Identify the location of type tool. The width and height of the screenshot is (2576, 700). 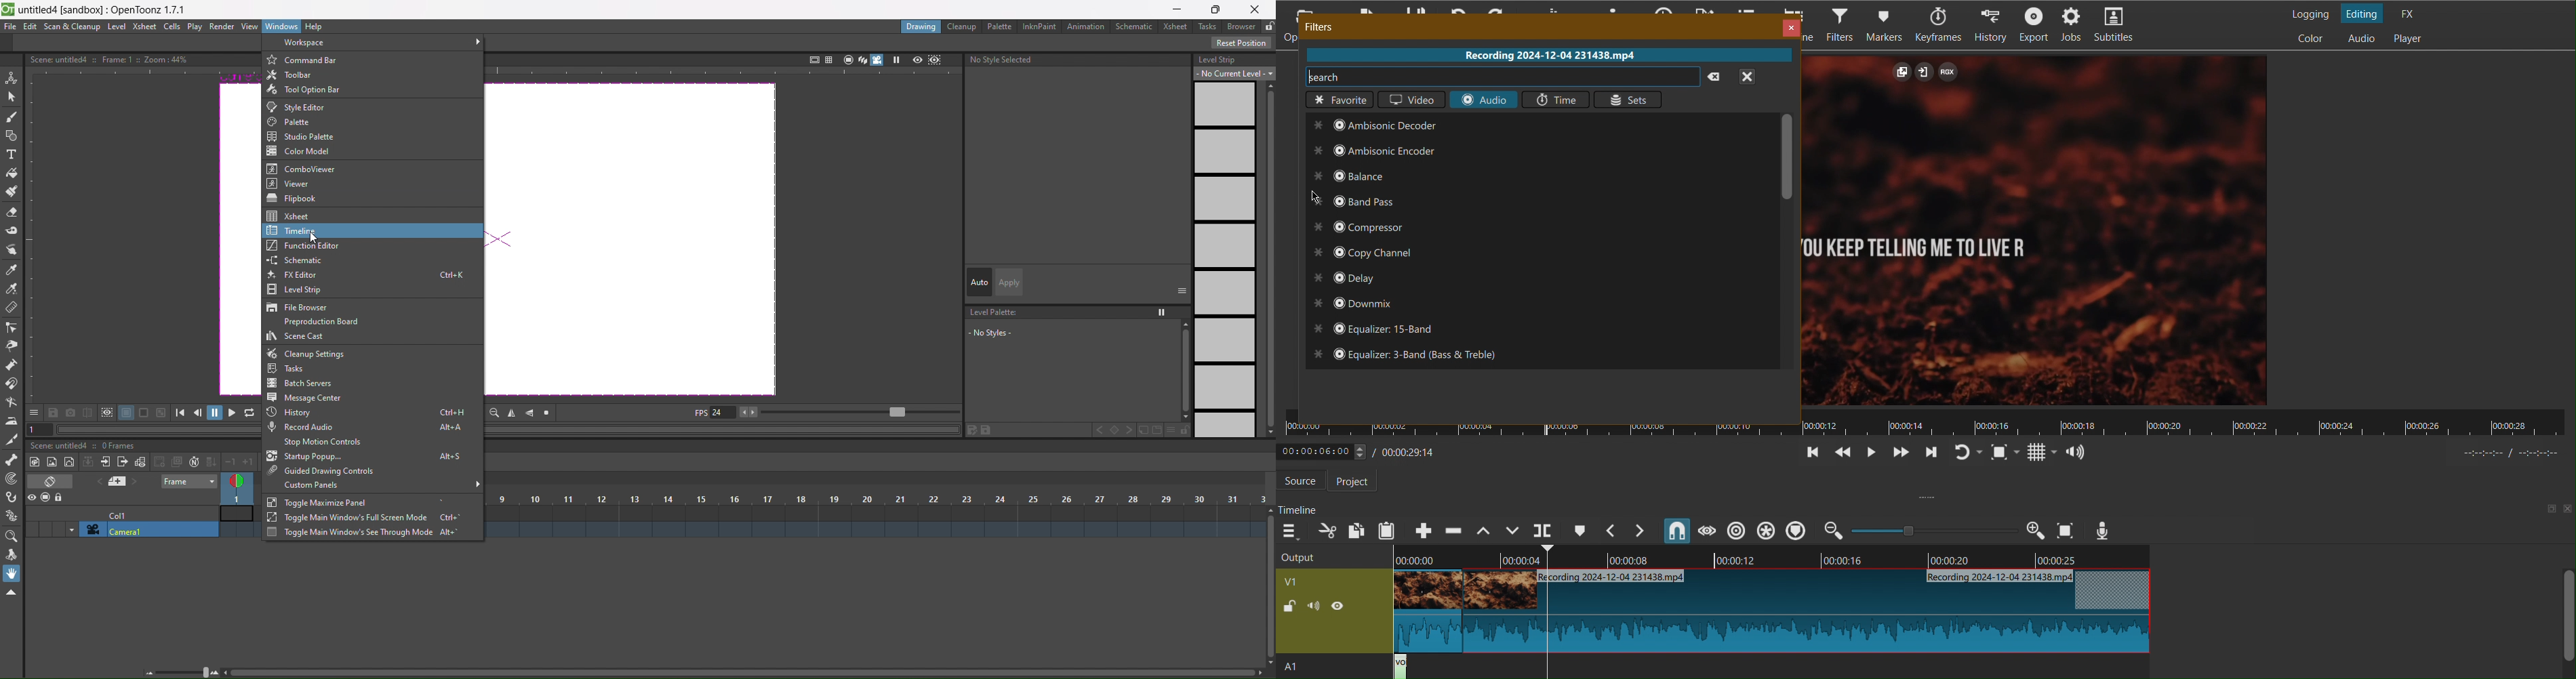
(11, 156).